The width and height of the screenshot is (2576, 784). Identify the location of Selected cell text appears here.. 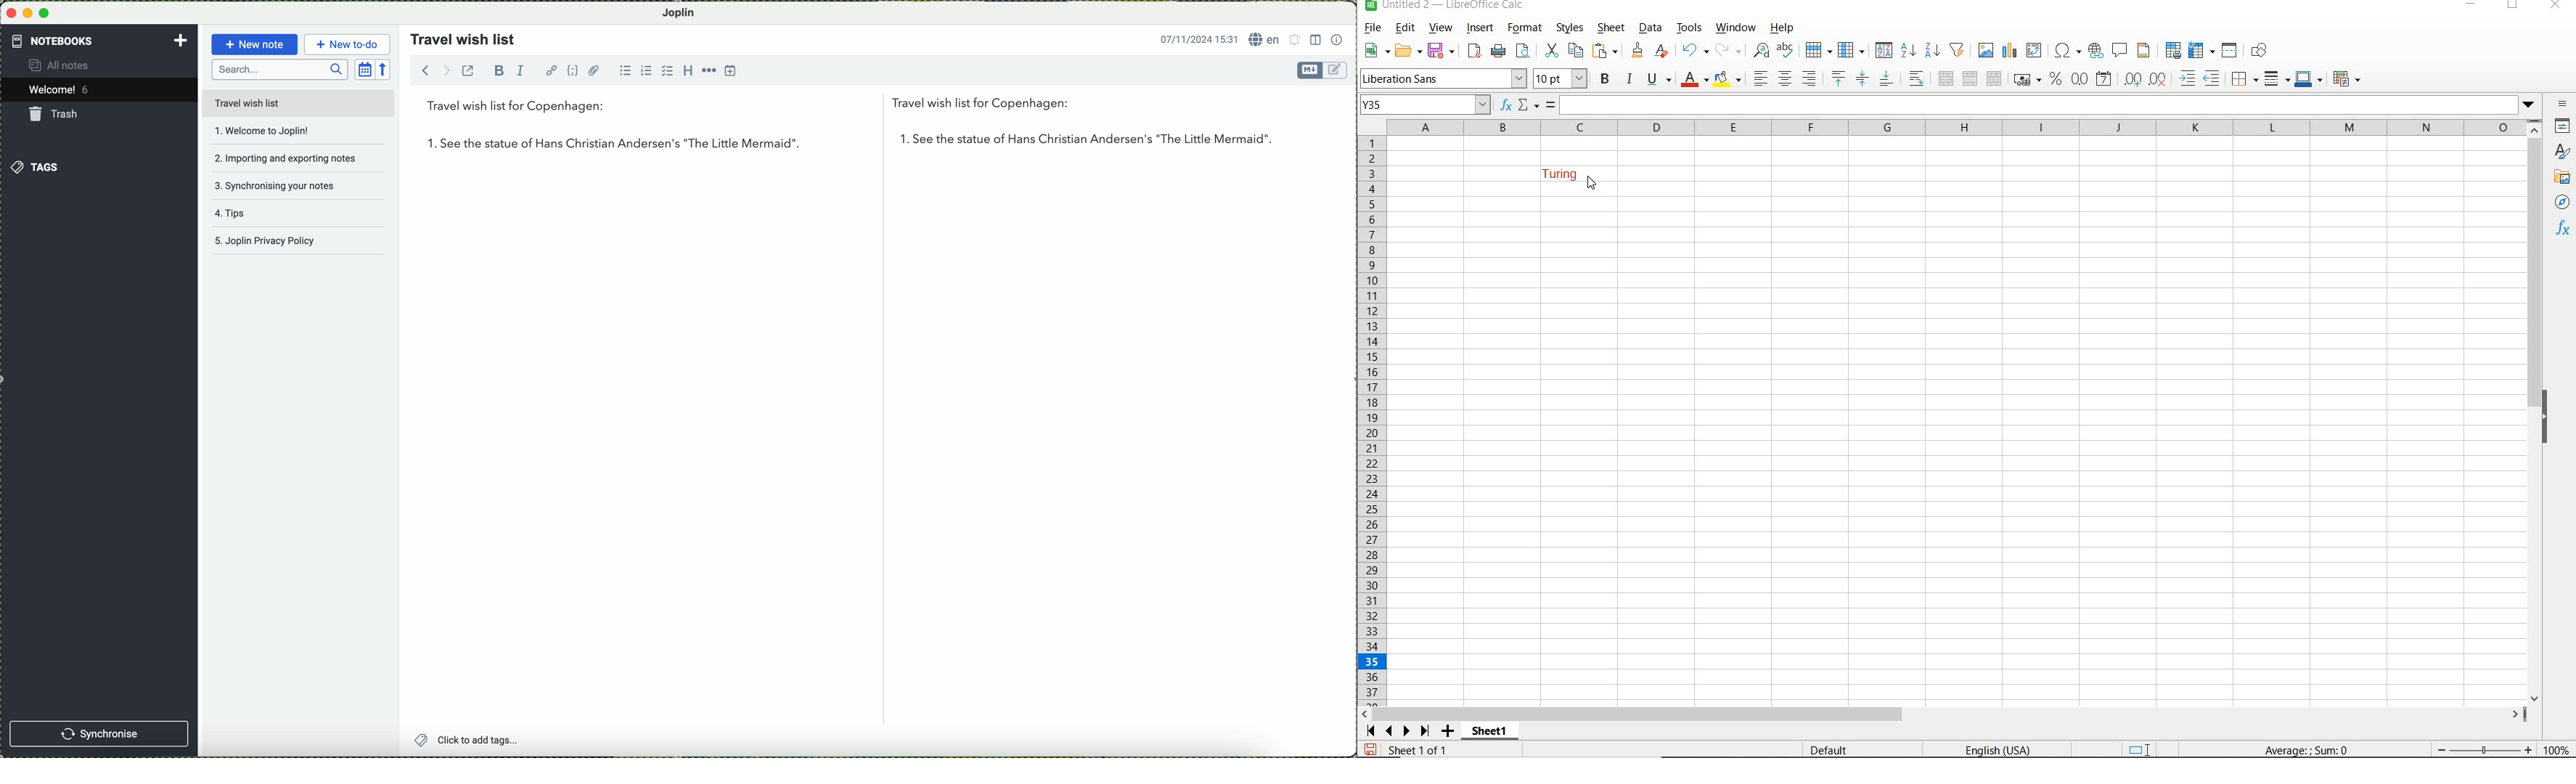
(2040, 105).